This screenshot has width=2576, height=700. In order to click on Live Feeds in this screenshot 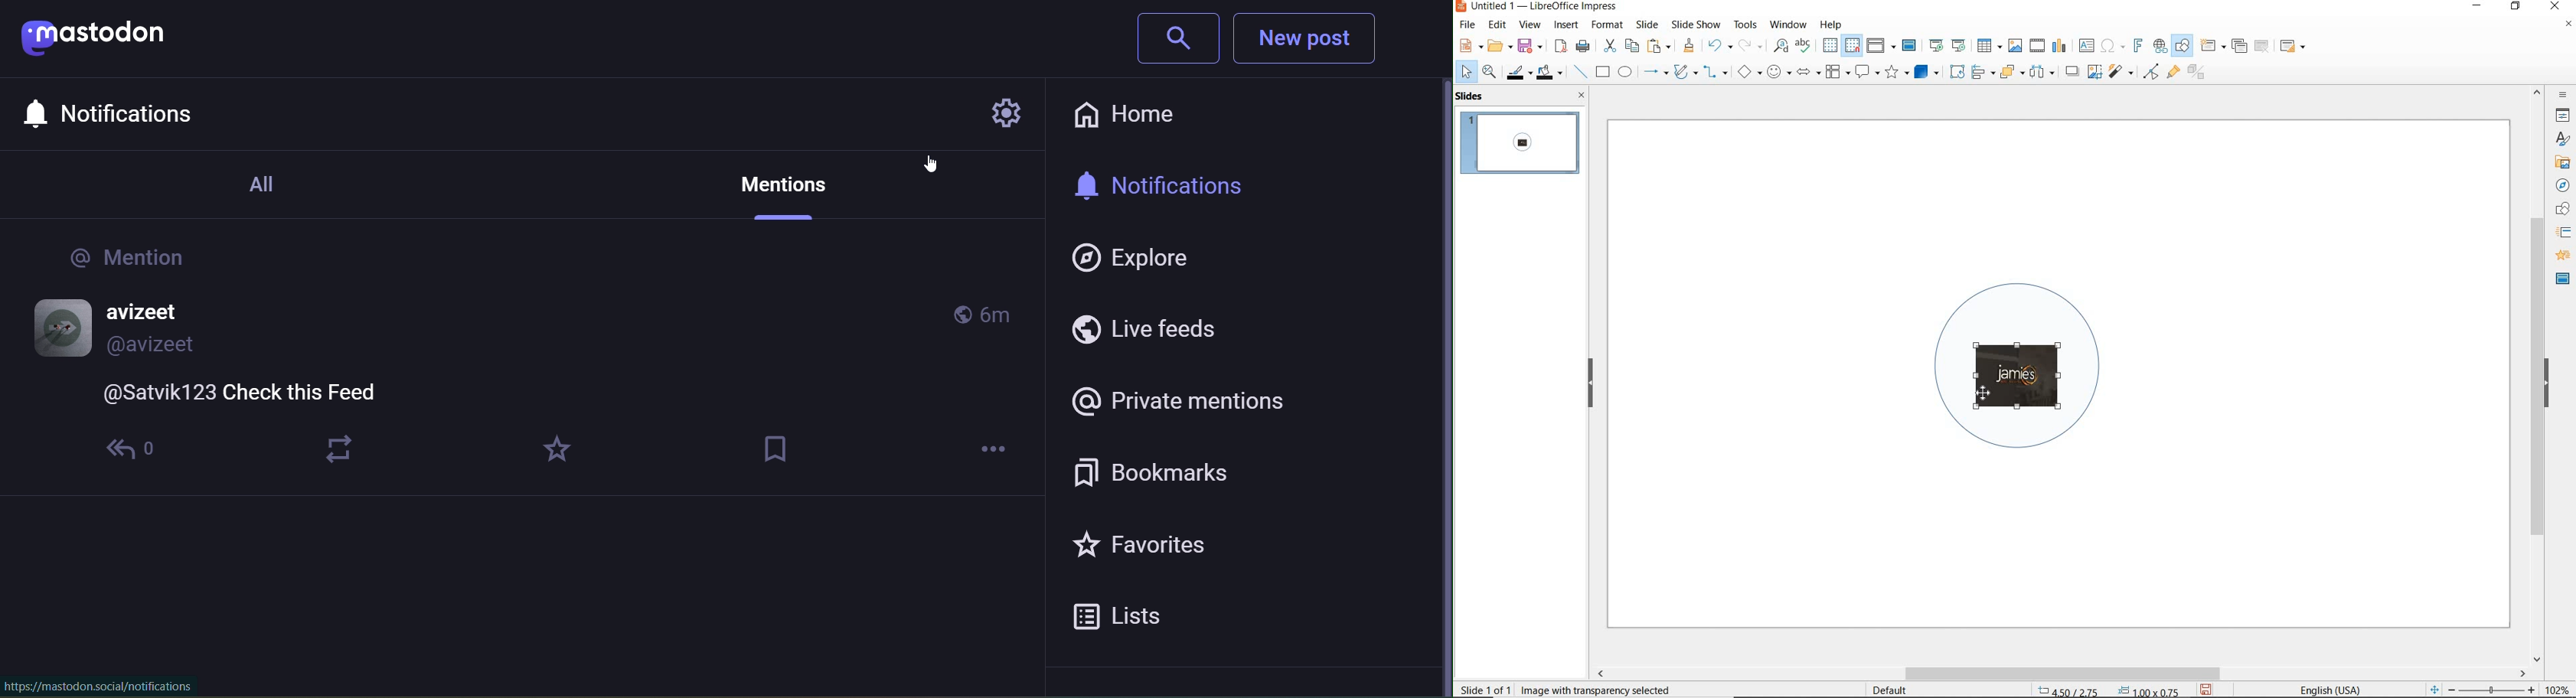, I will do `click(1138, 327)`.